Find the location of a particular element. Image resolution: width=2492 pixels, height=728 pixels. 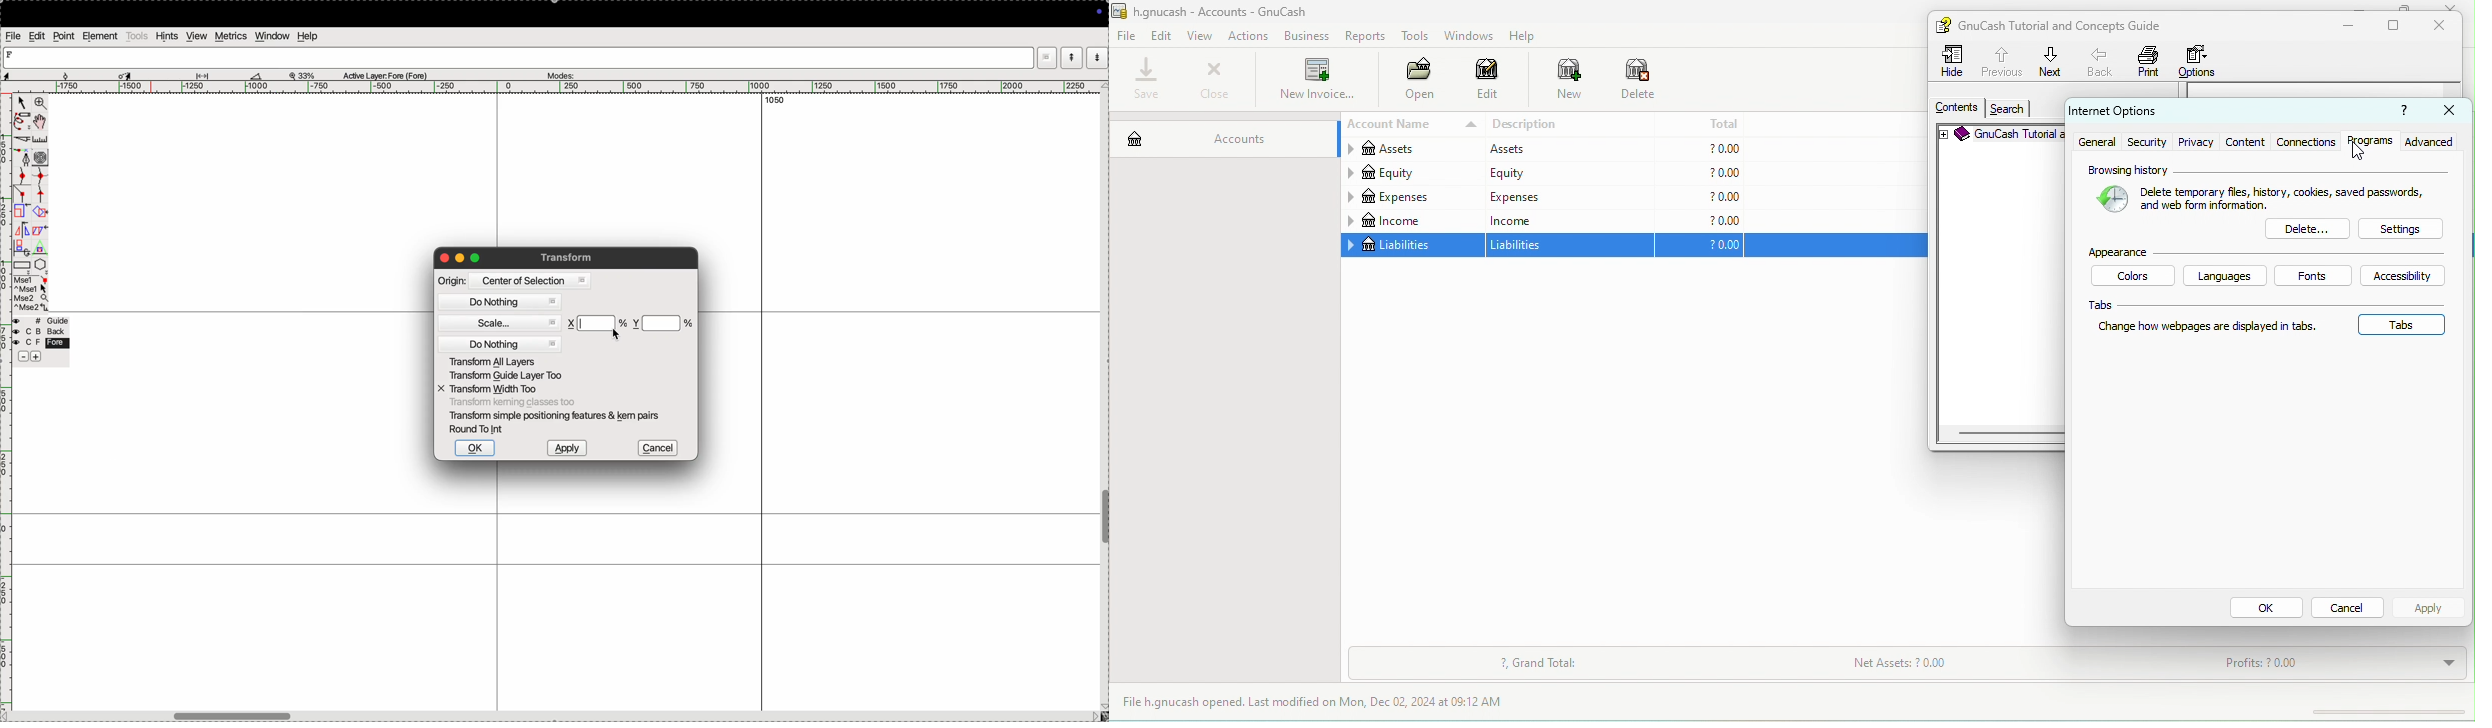

?0.00 is located at coordinates (1699, 148).